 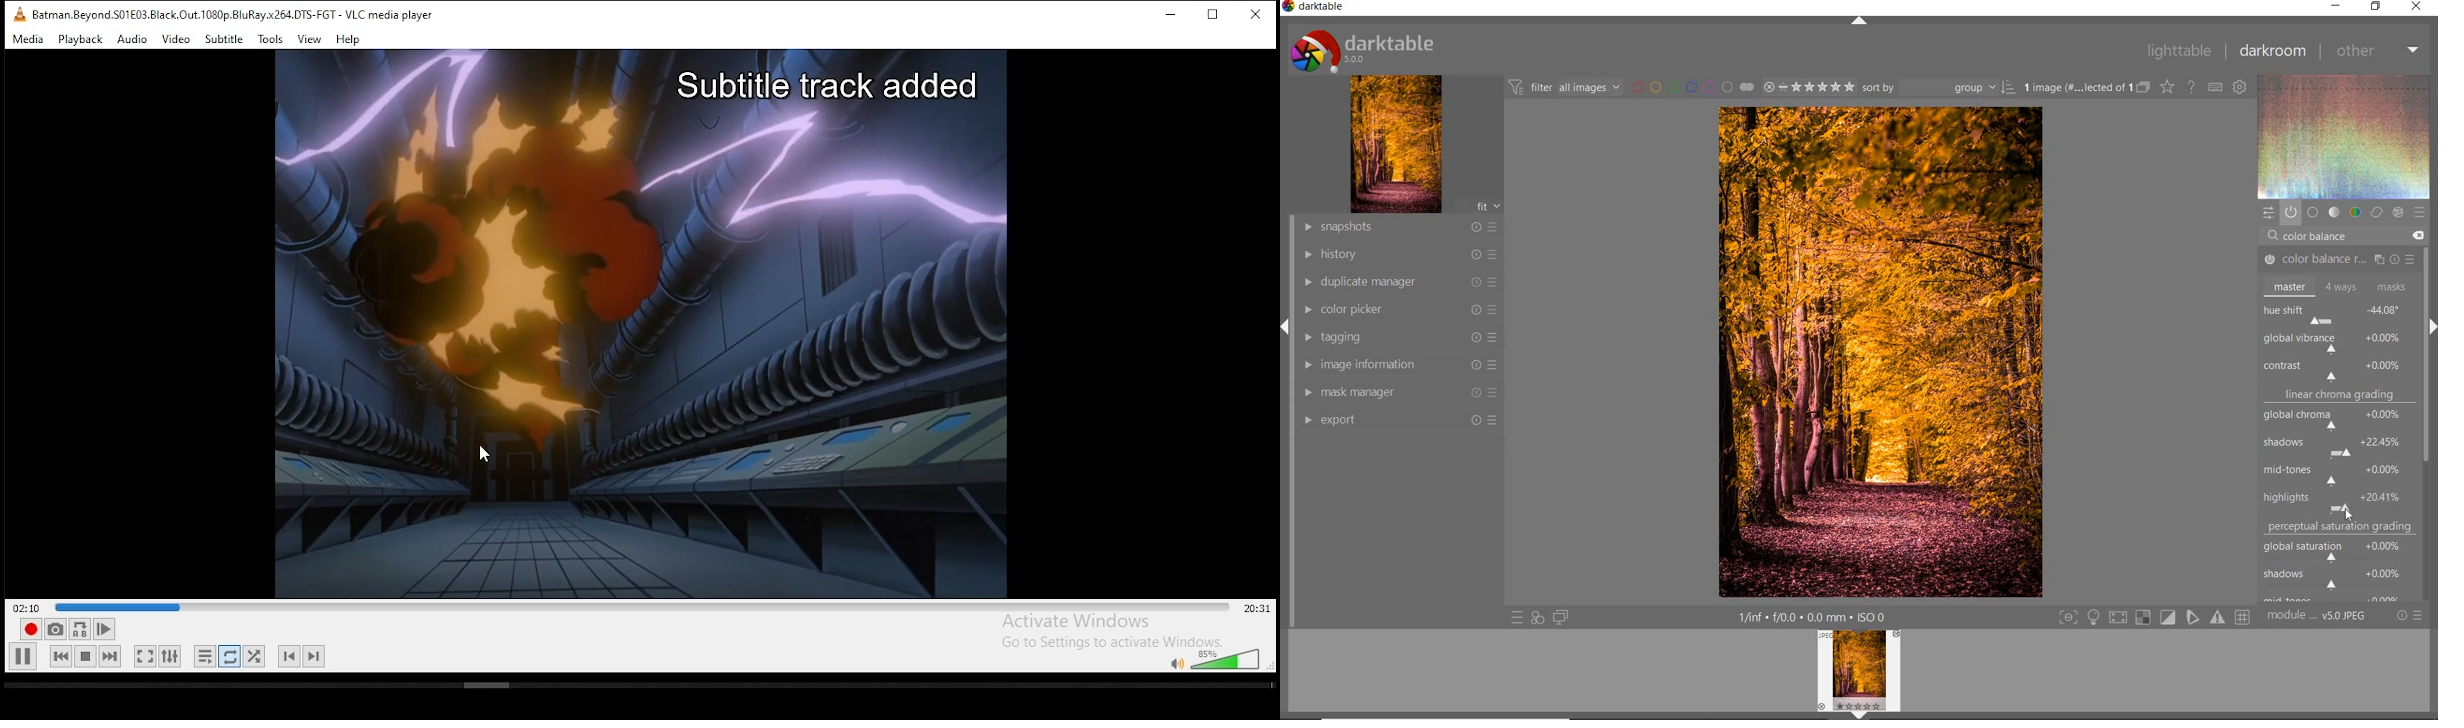 What do you see at coordinates (170, 656) in the screenshot?
I see `show extended settings` at bounding box center [170, 656].